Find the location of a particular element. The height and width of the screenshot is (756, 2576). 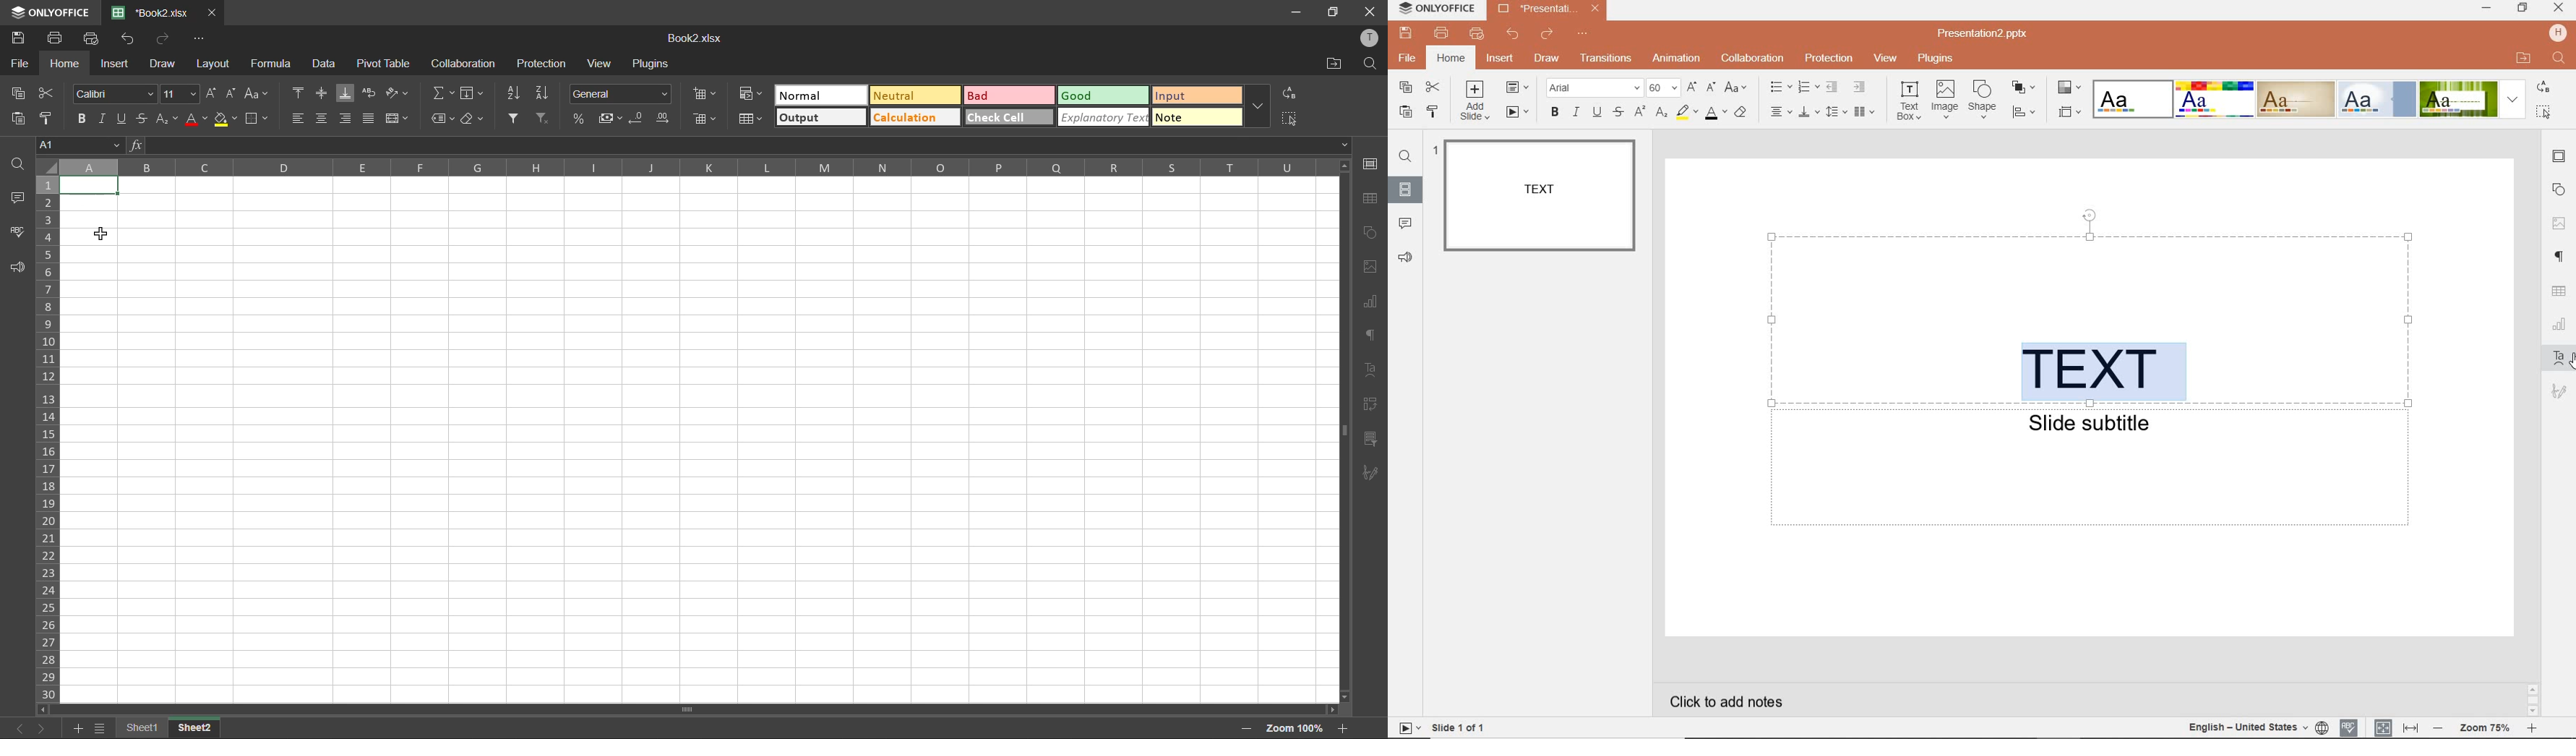

align middle is located at coordinates (324, 93).